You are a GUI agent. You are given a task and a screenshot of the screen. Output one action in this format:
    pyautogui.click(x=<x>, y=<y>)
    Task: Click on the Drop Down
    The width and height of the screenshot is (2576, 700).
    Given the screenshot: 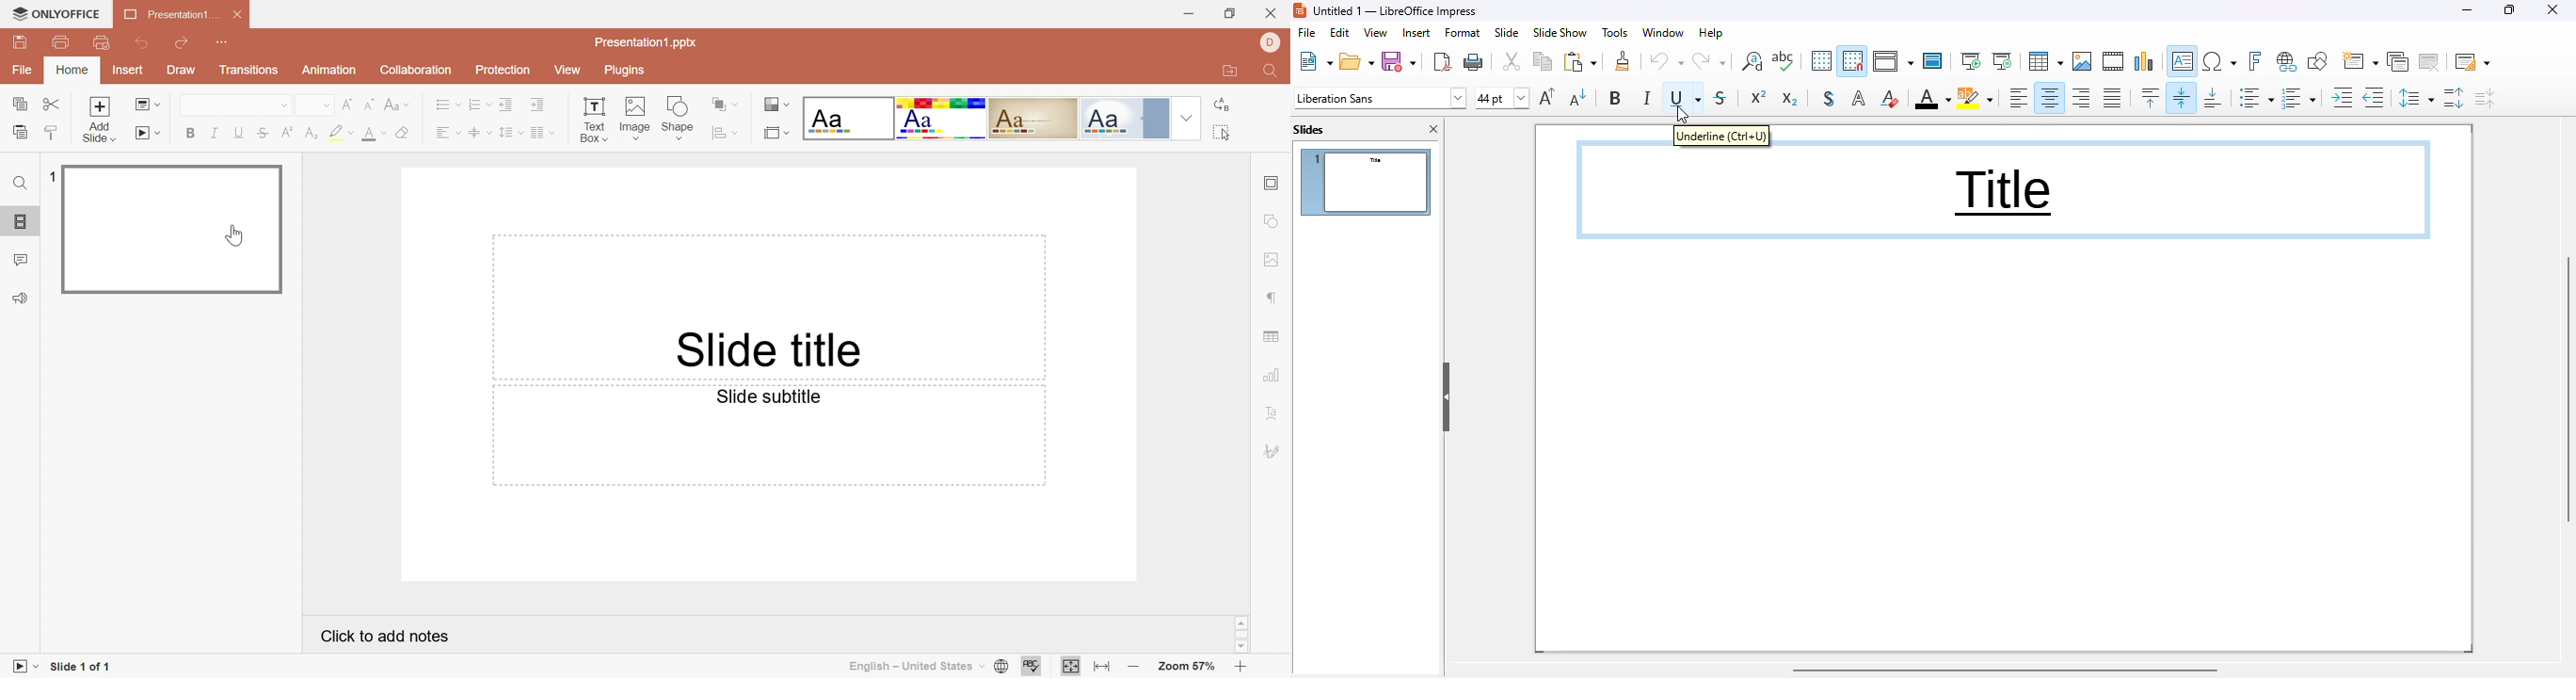 What is the action you would take?
    pyautogui.click(x=158, y=133)
    